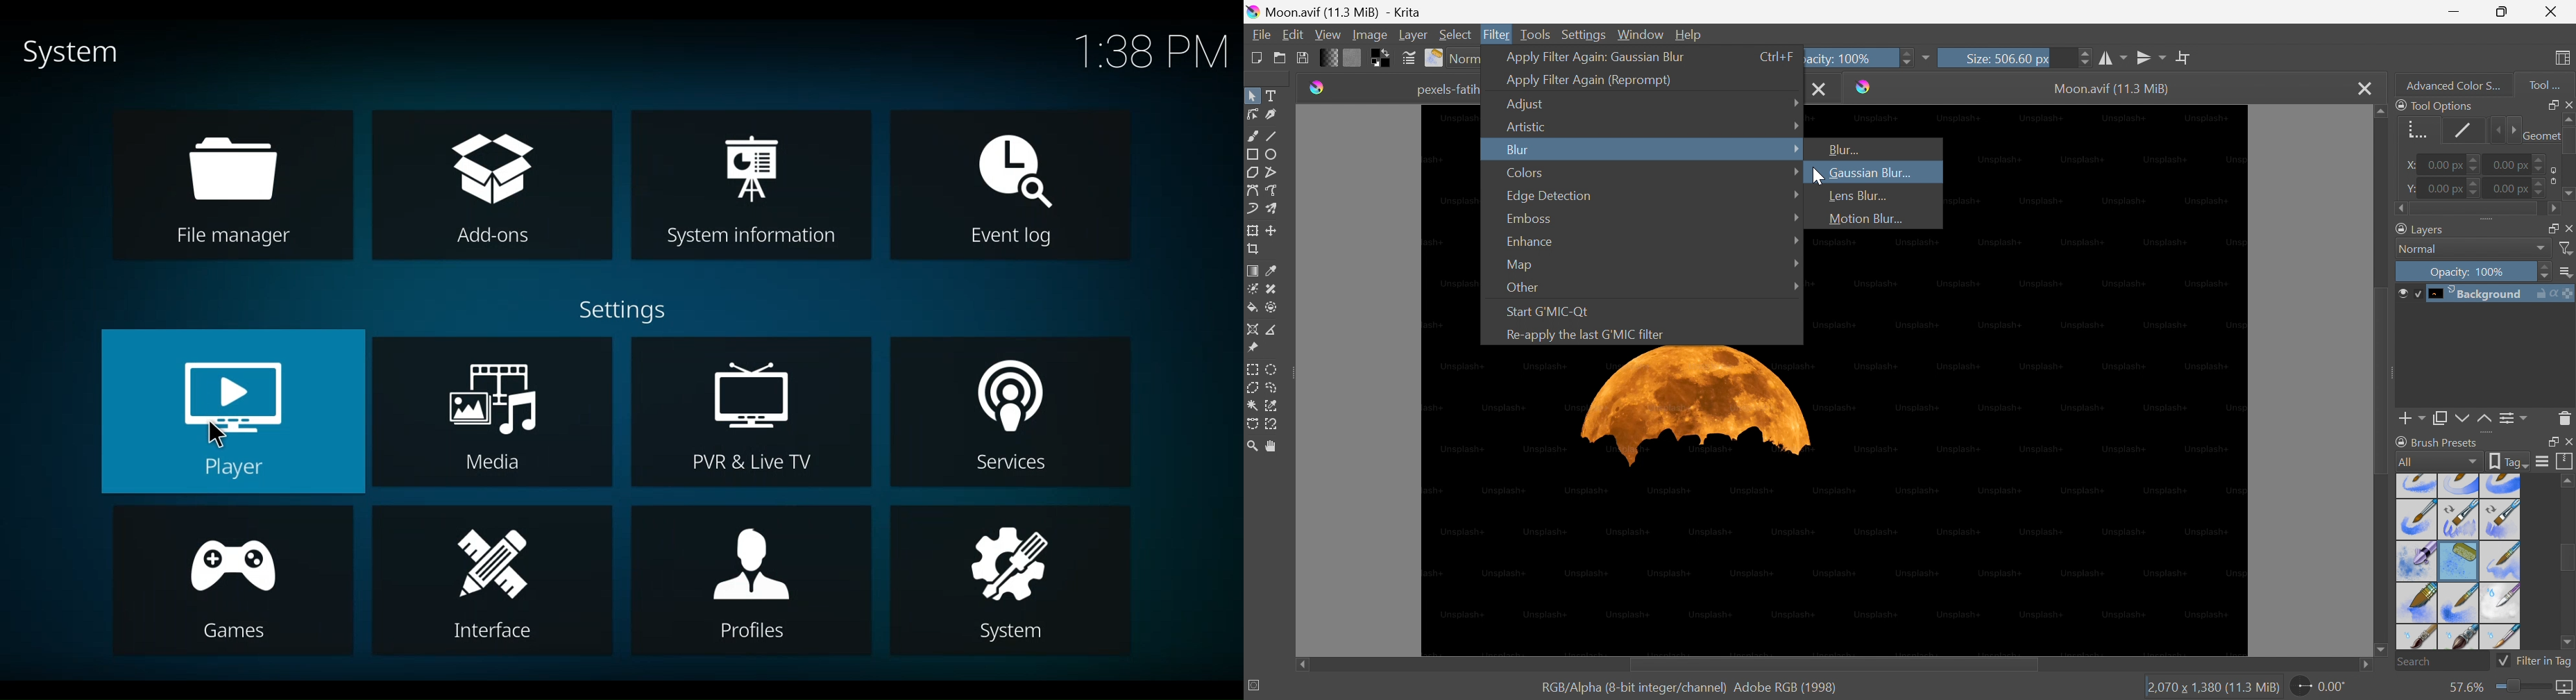  Describe the element at coordinates (2511, 130) in the screenshot. I see `Next` at that location.